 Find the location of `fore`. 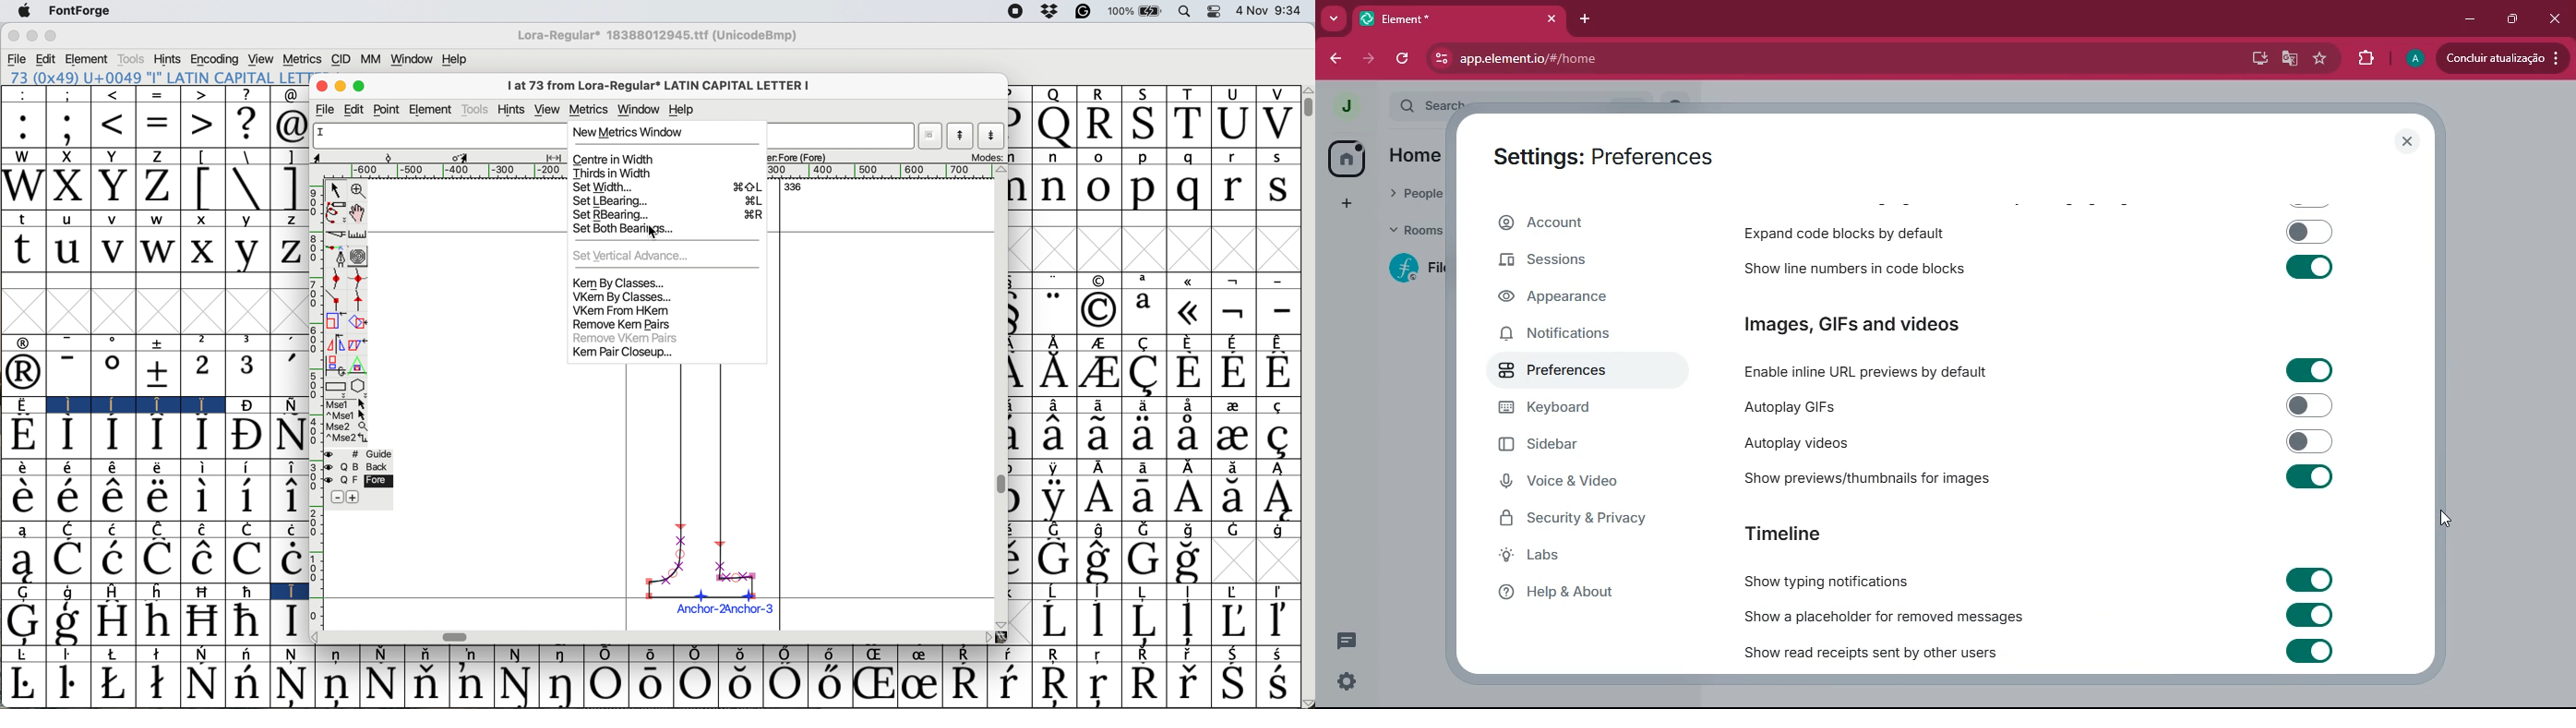

fore is located at coordinates (368, 481).